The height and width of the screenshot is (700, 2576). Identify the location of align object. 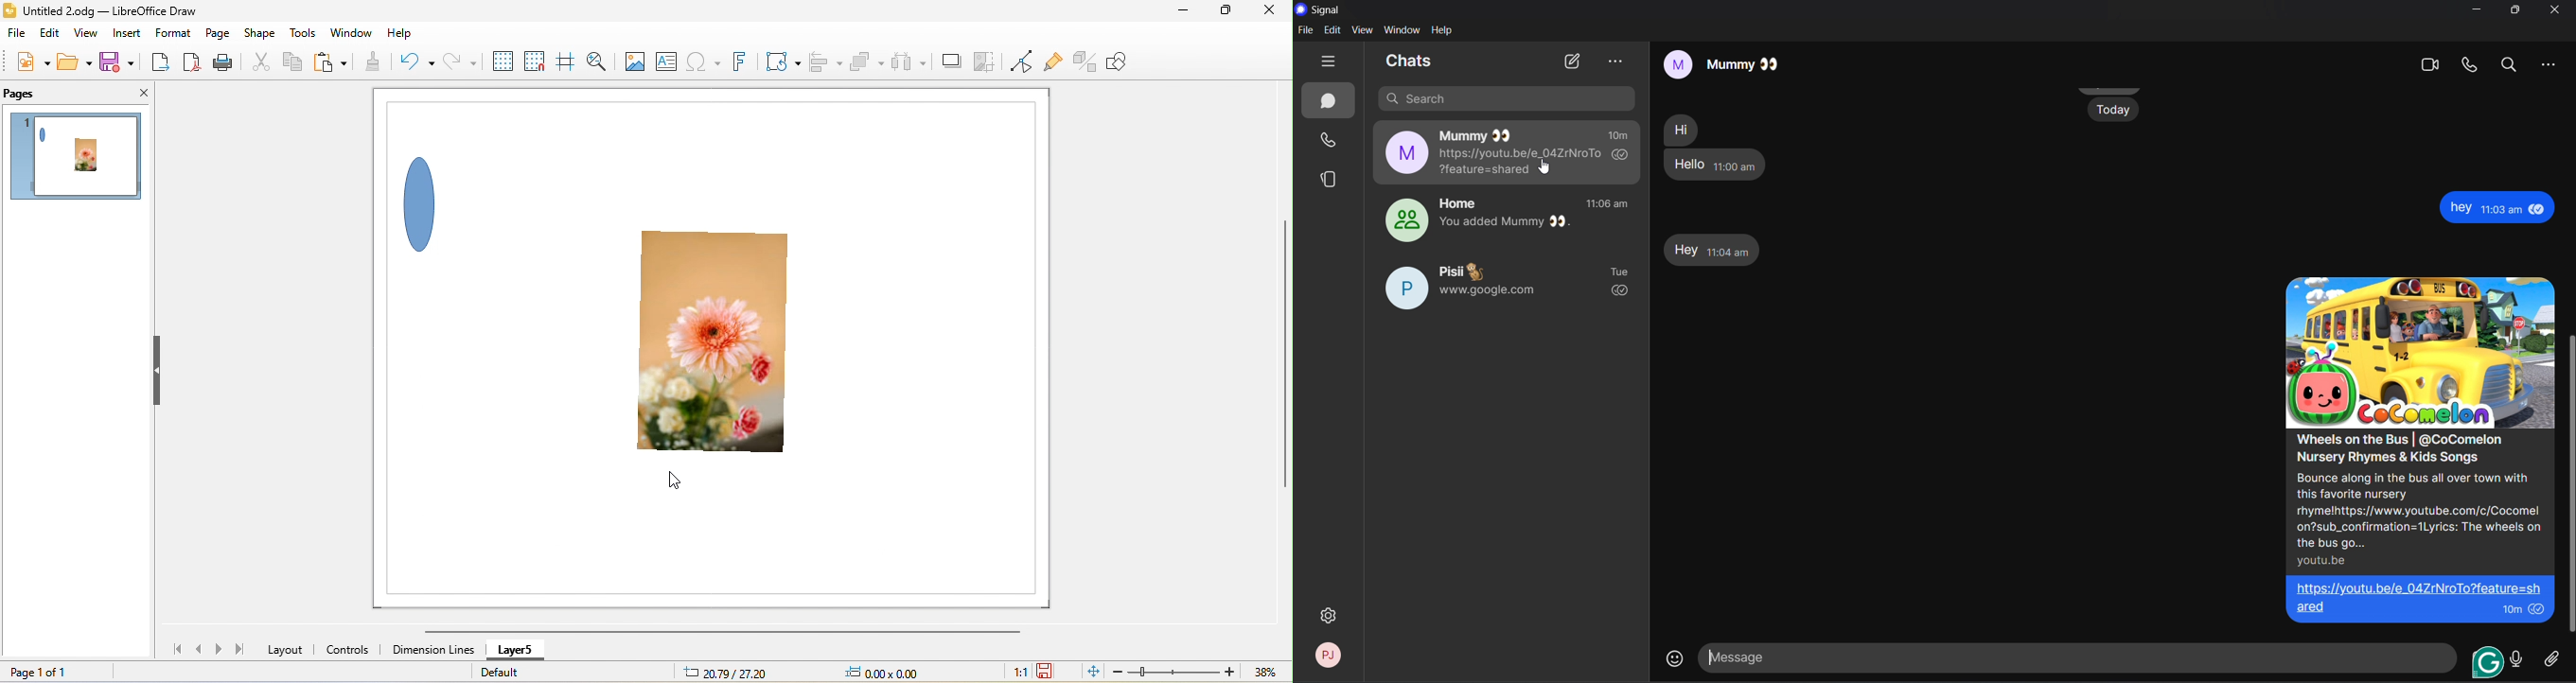
(811, 60).